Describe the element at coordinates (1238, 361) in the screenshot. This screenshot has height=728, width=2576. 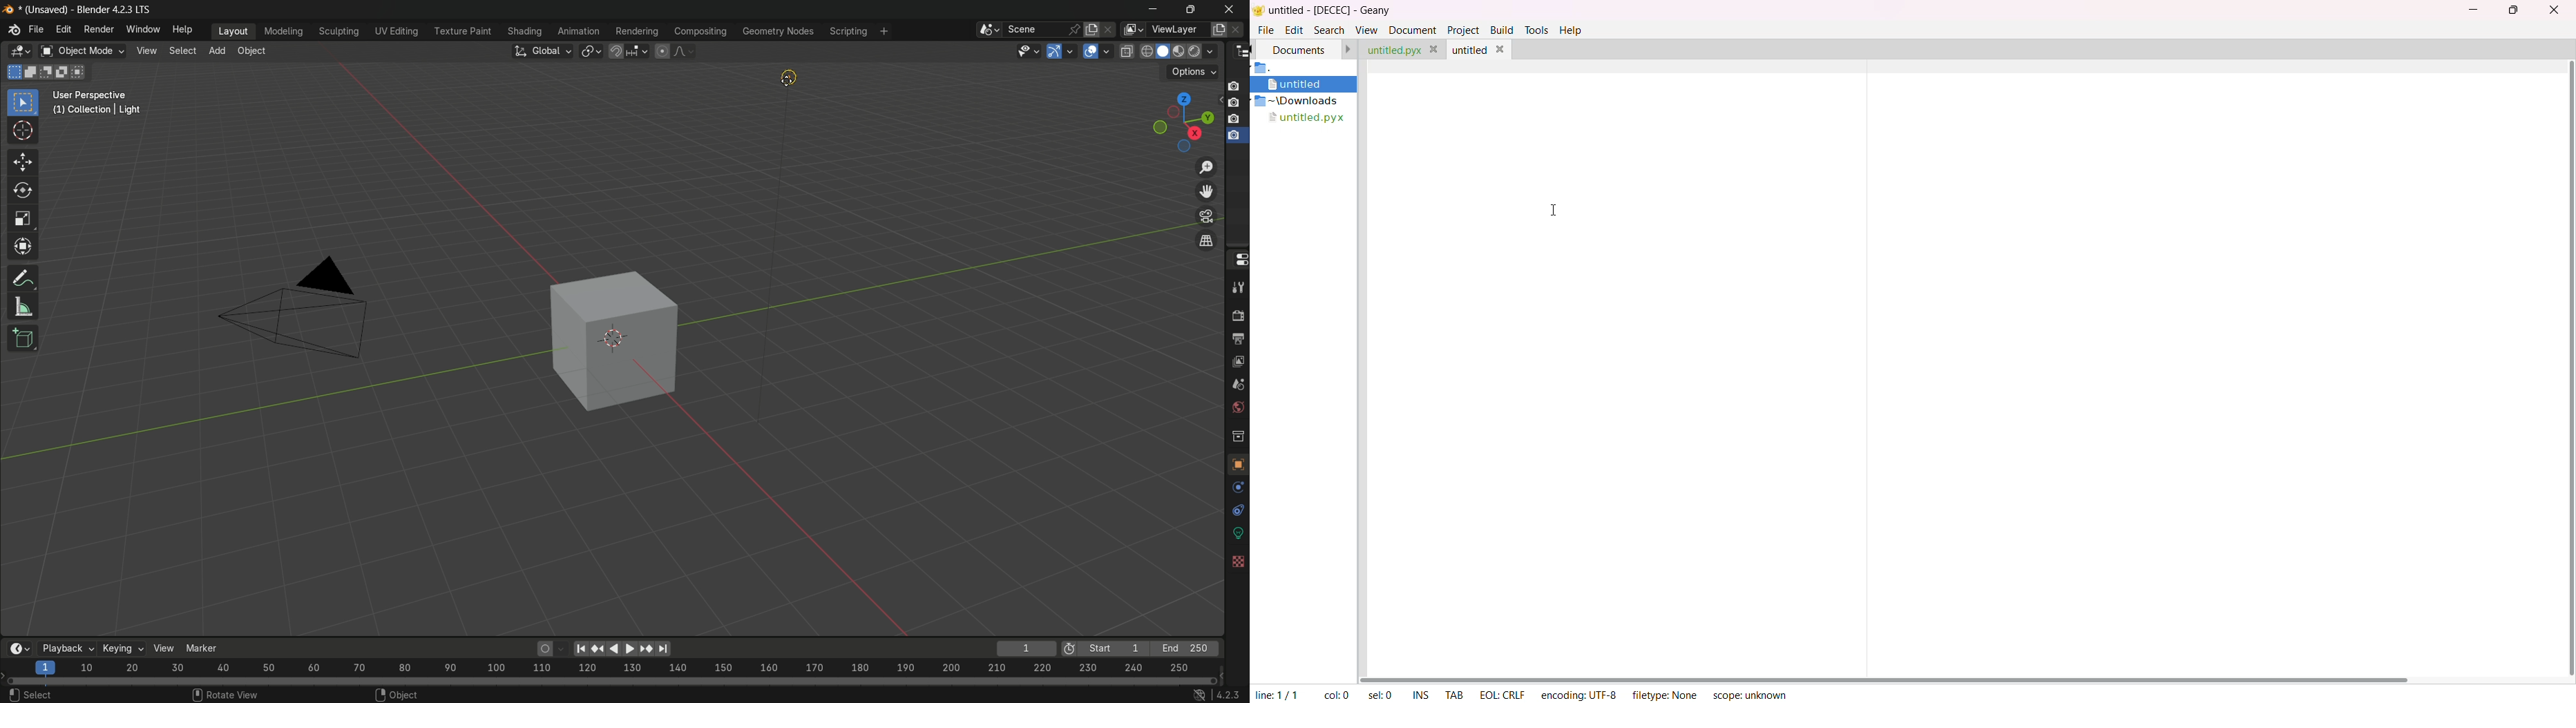
I see `view layer` at that location.